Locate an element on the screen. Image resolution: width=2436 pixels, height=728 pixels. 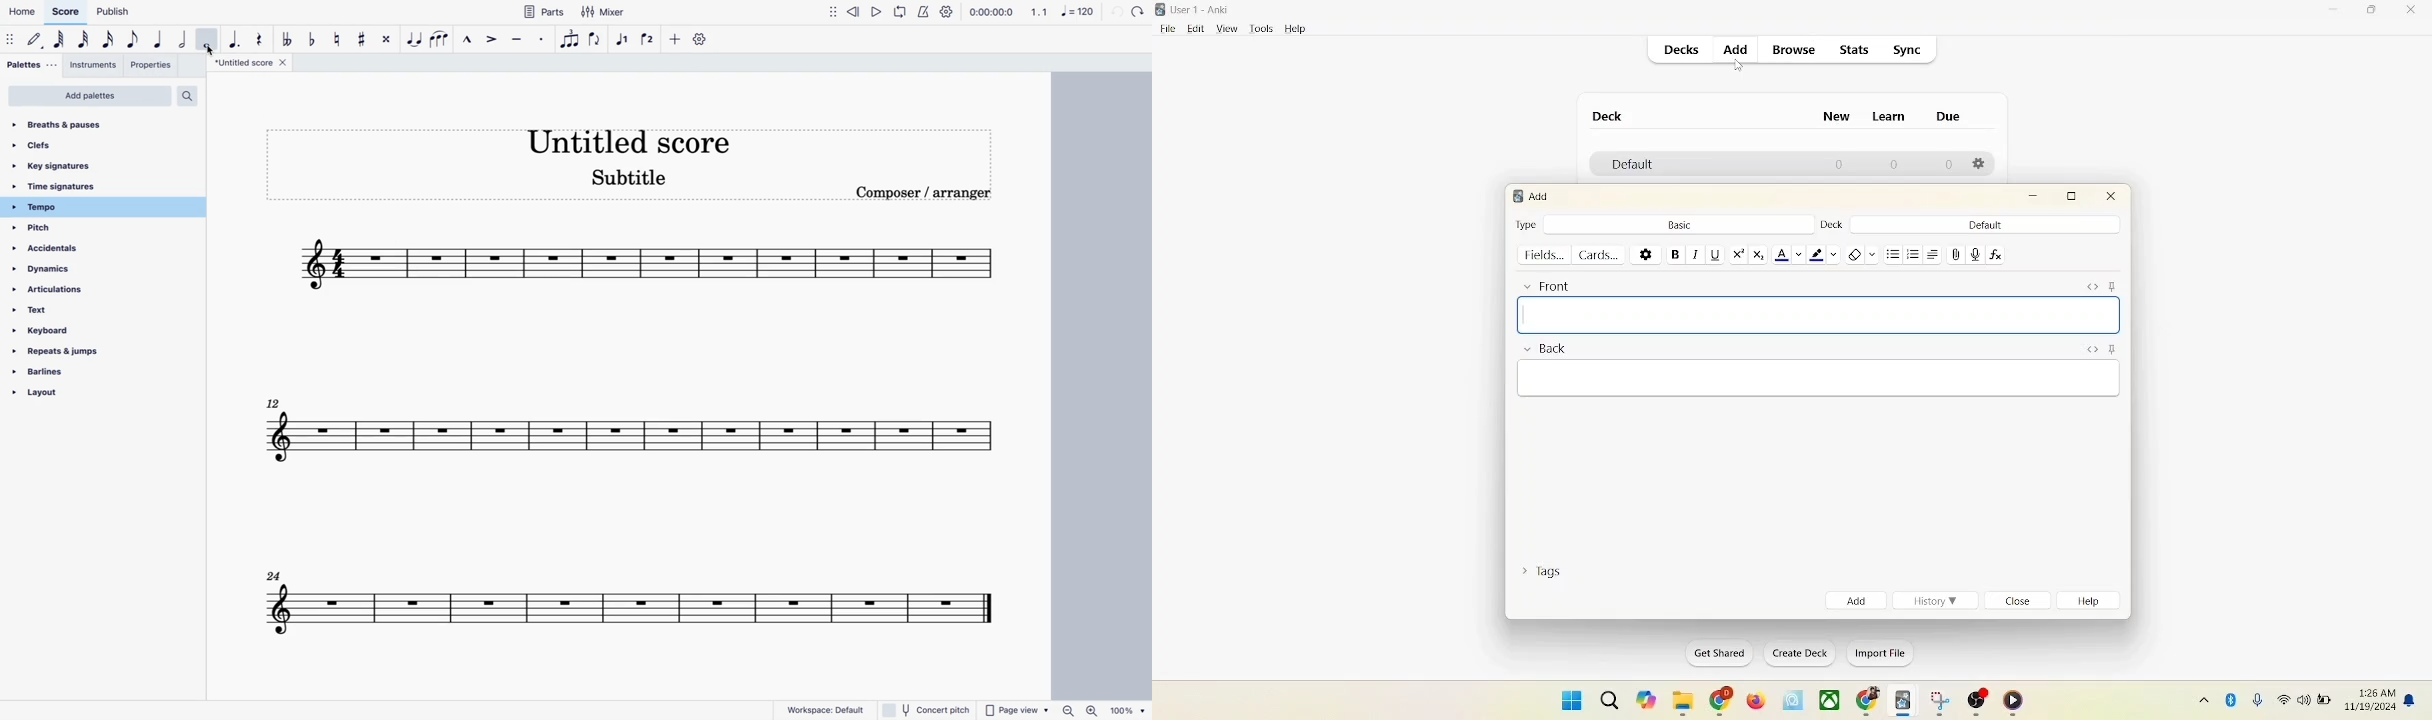
logo is located at coordinates (1516, 196).